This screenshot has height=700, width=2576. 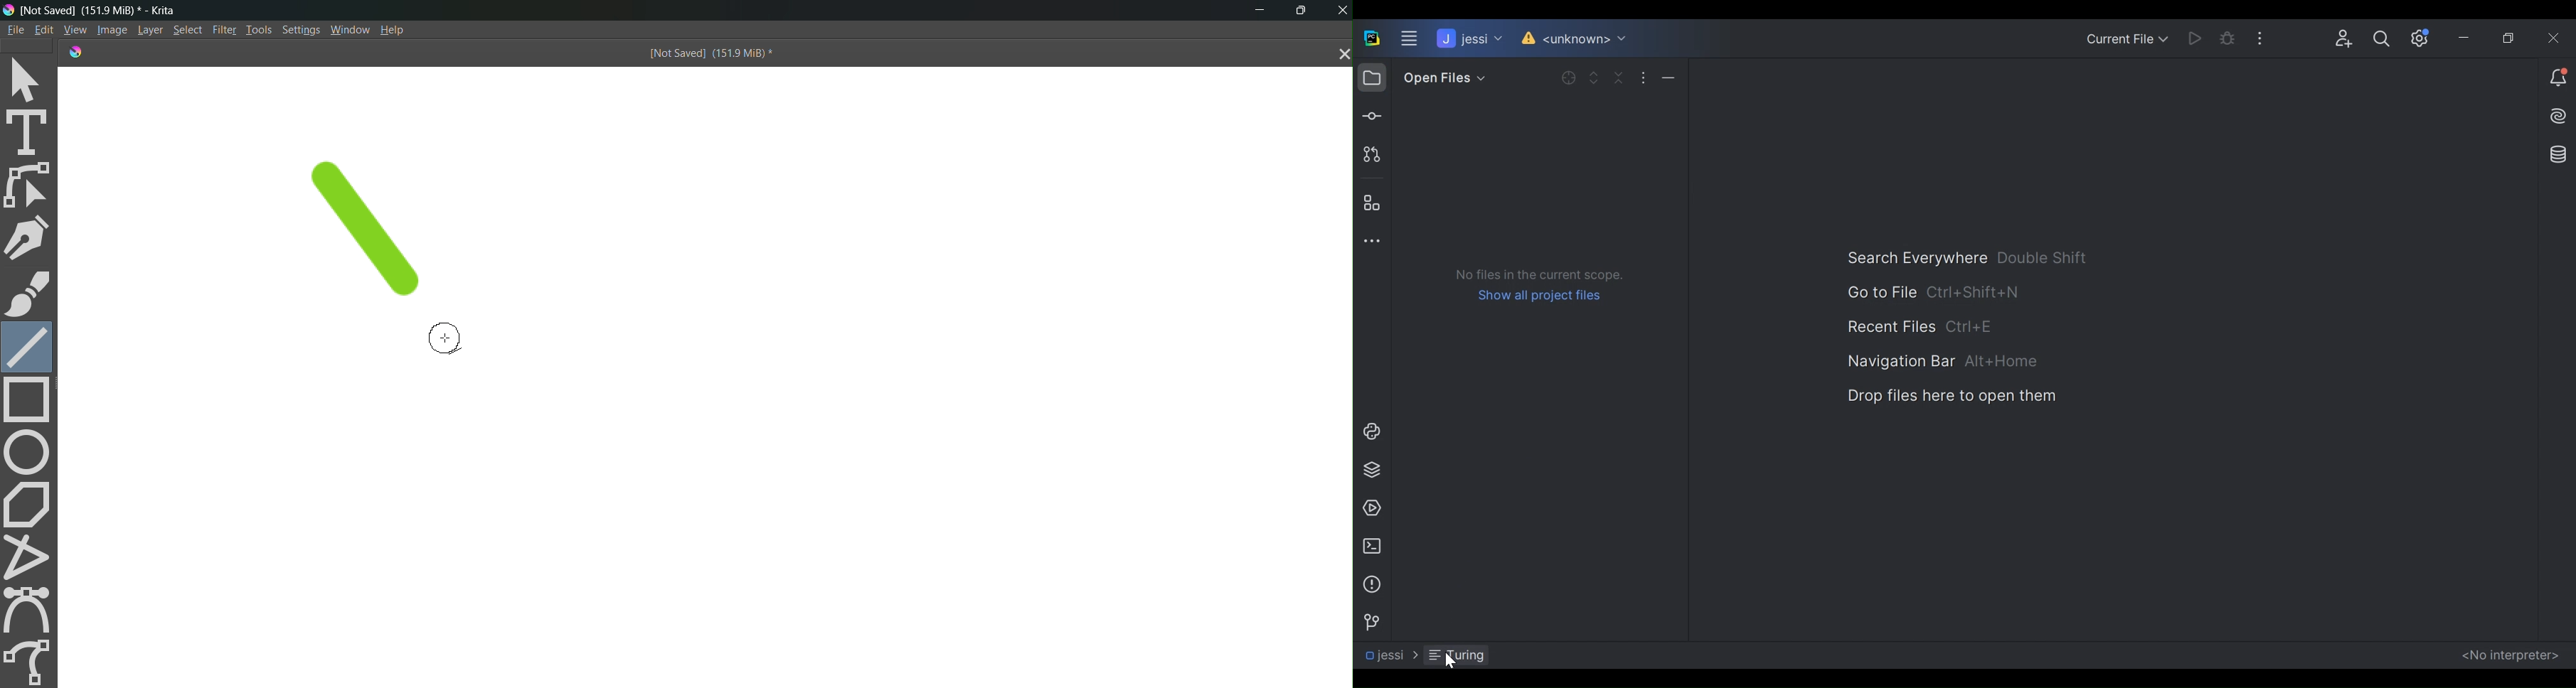 What do you see at coordinates (31, 401) in the screenshot?
I see `rectangle` at bounding box center [31, 401].